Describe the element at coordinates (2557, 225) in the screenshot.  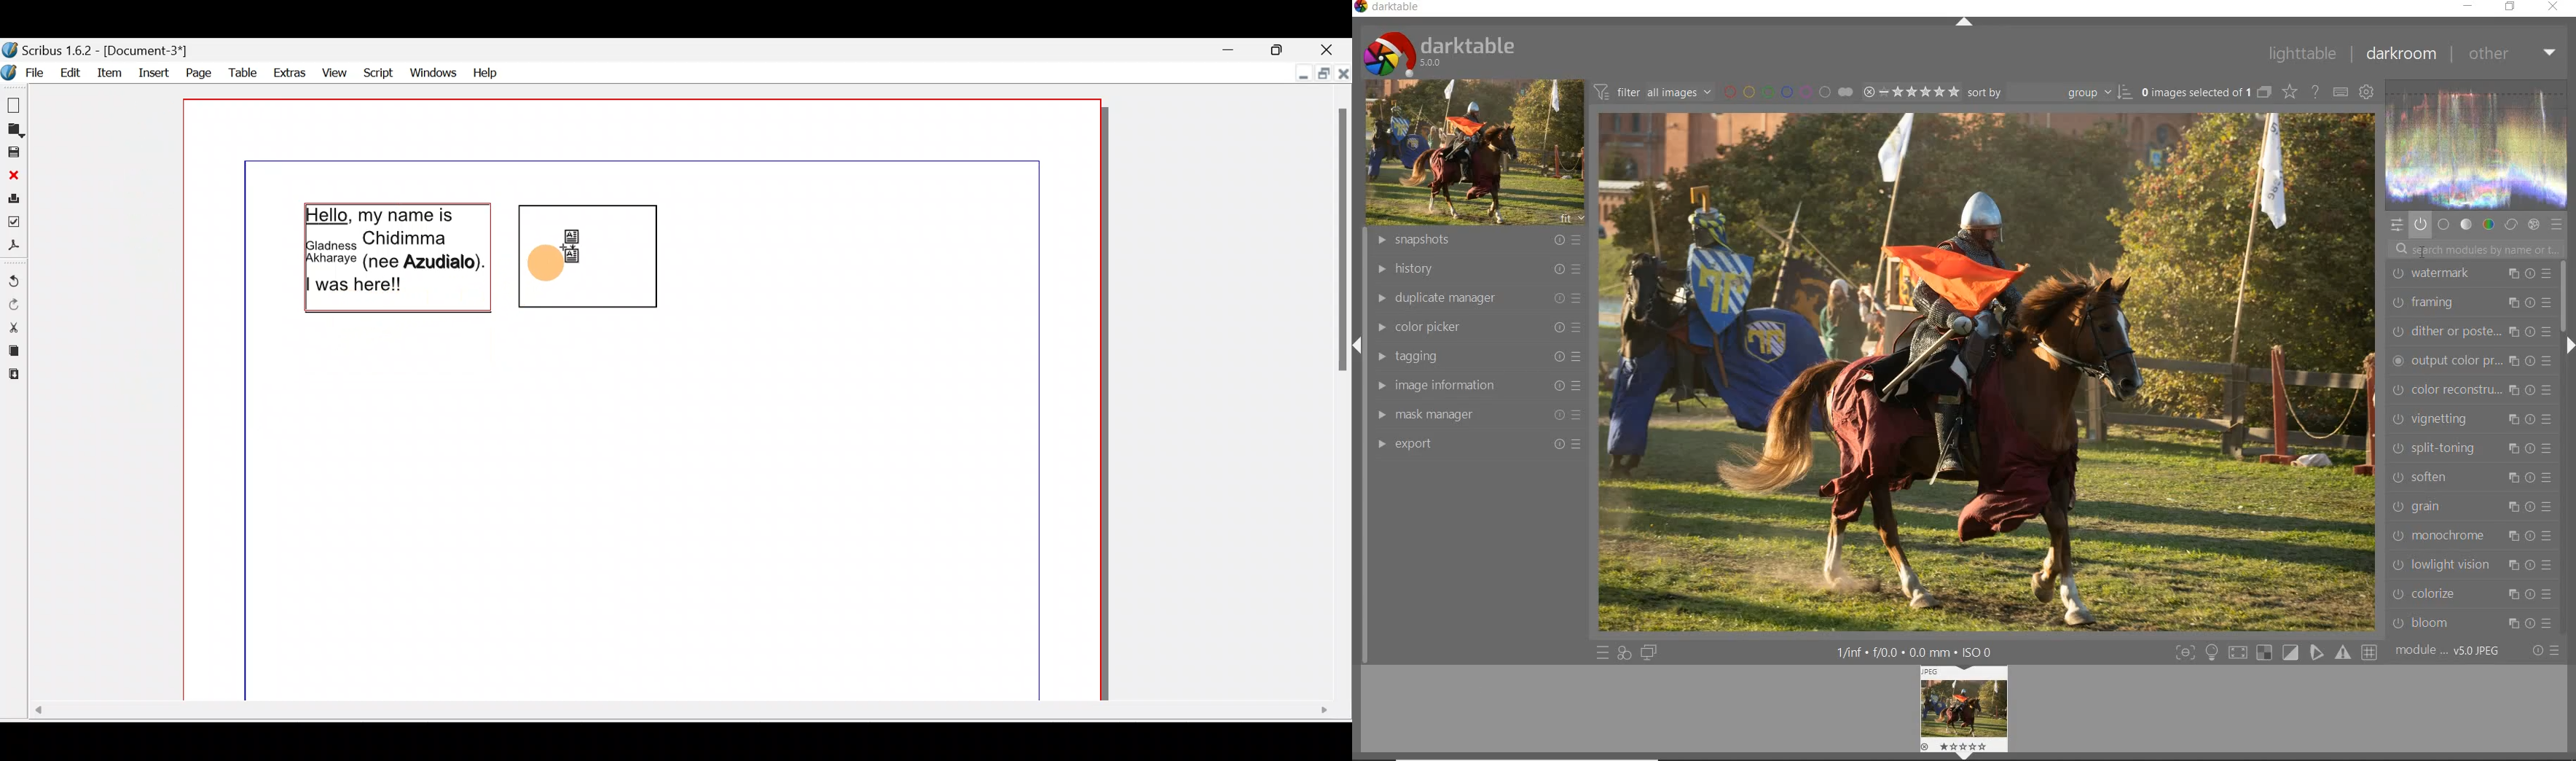
I see `presets` at that location.